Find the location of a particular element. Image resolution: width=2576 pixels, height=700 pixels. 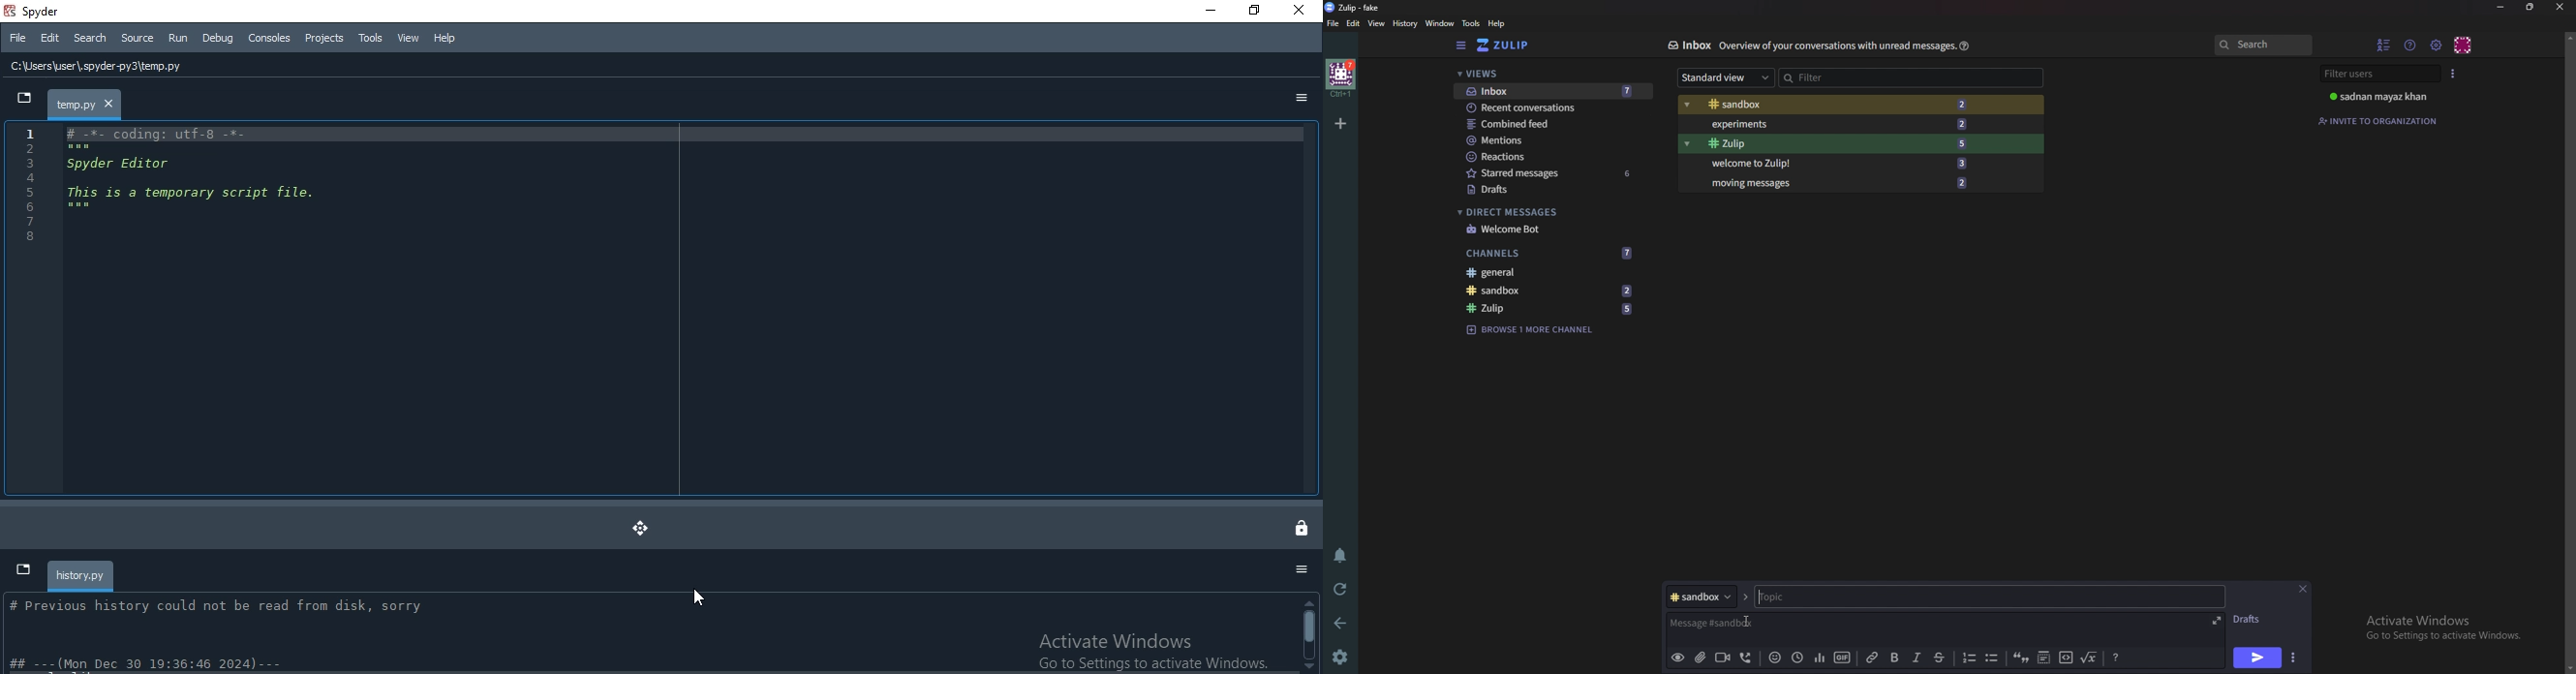

file tab is located at coordinates (83, 103).